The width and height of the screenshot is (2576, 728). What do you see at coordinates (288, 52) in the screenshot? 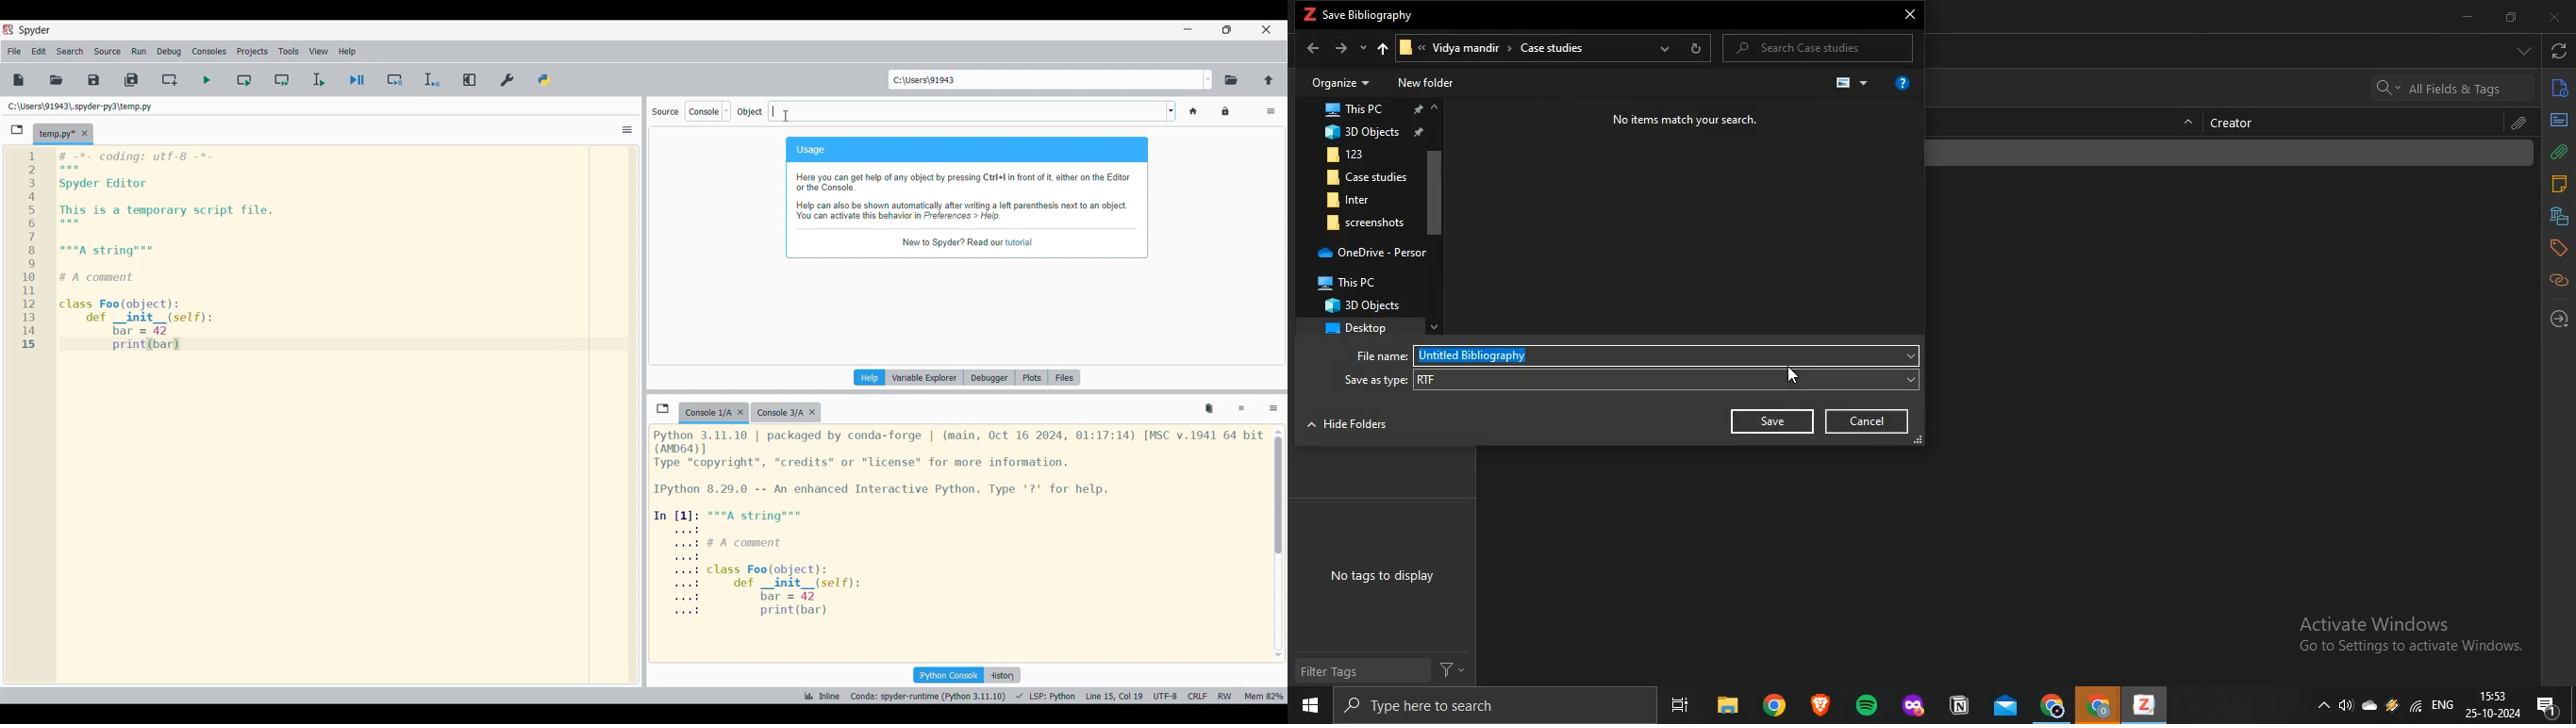
I see `Tools menu` at bounding box center [288, 52].